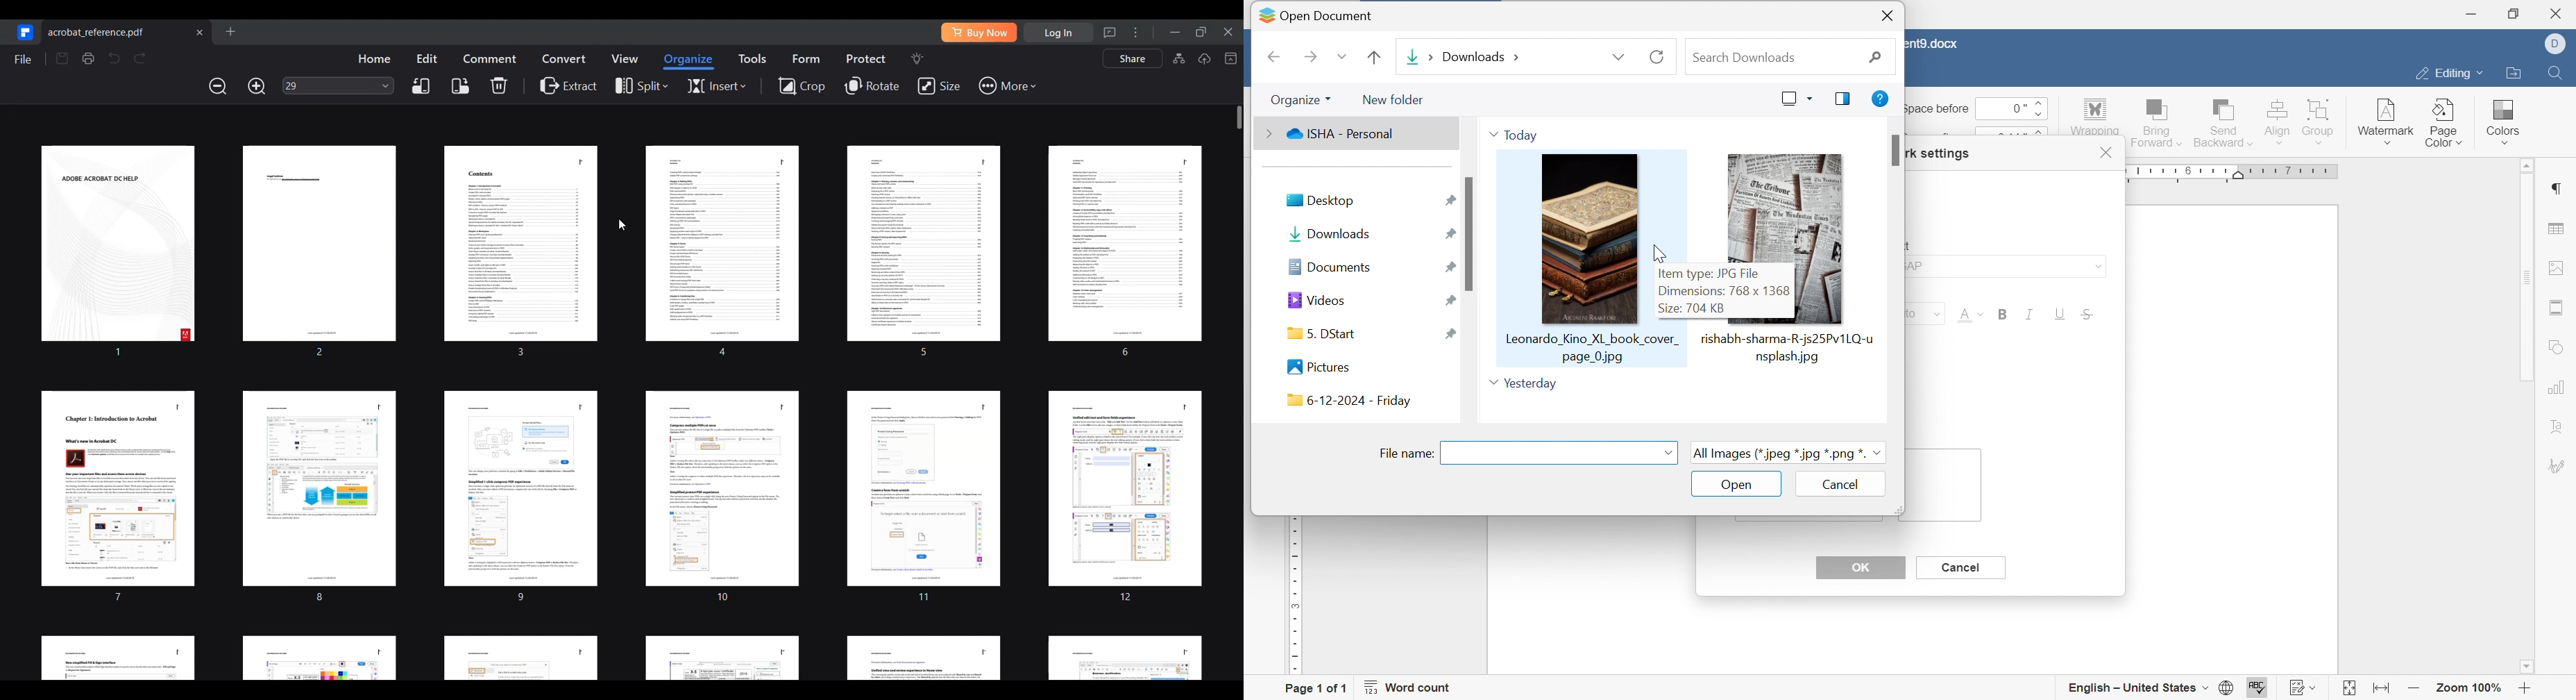  Describe the element at coordinates (1585, 255) in the screenshot. I see `image` at that location.